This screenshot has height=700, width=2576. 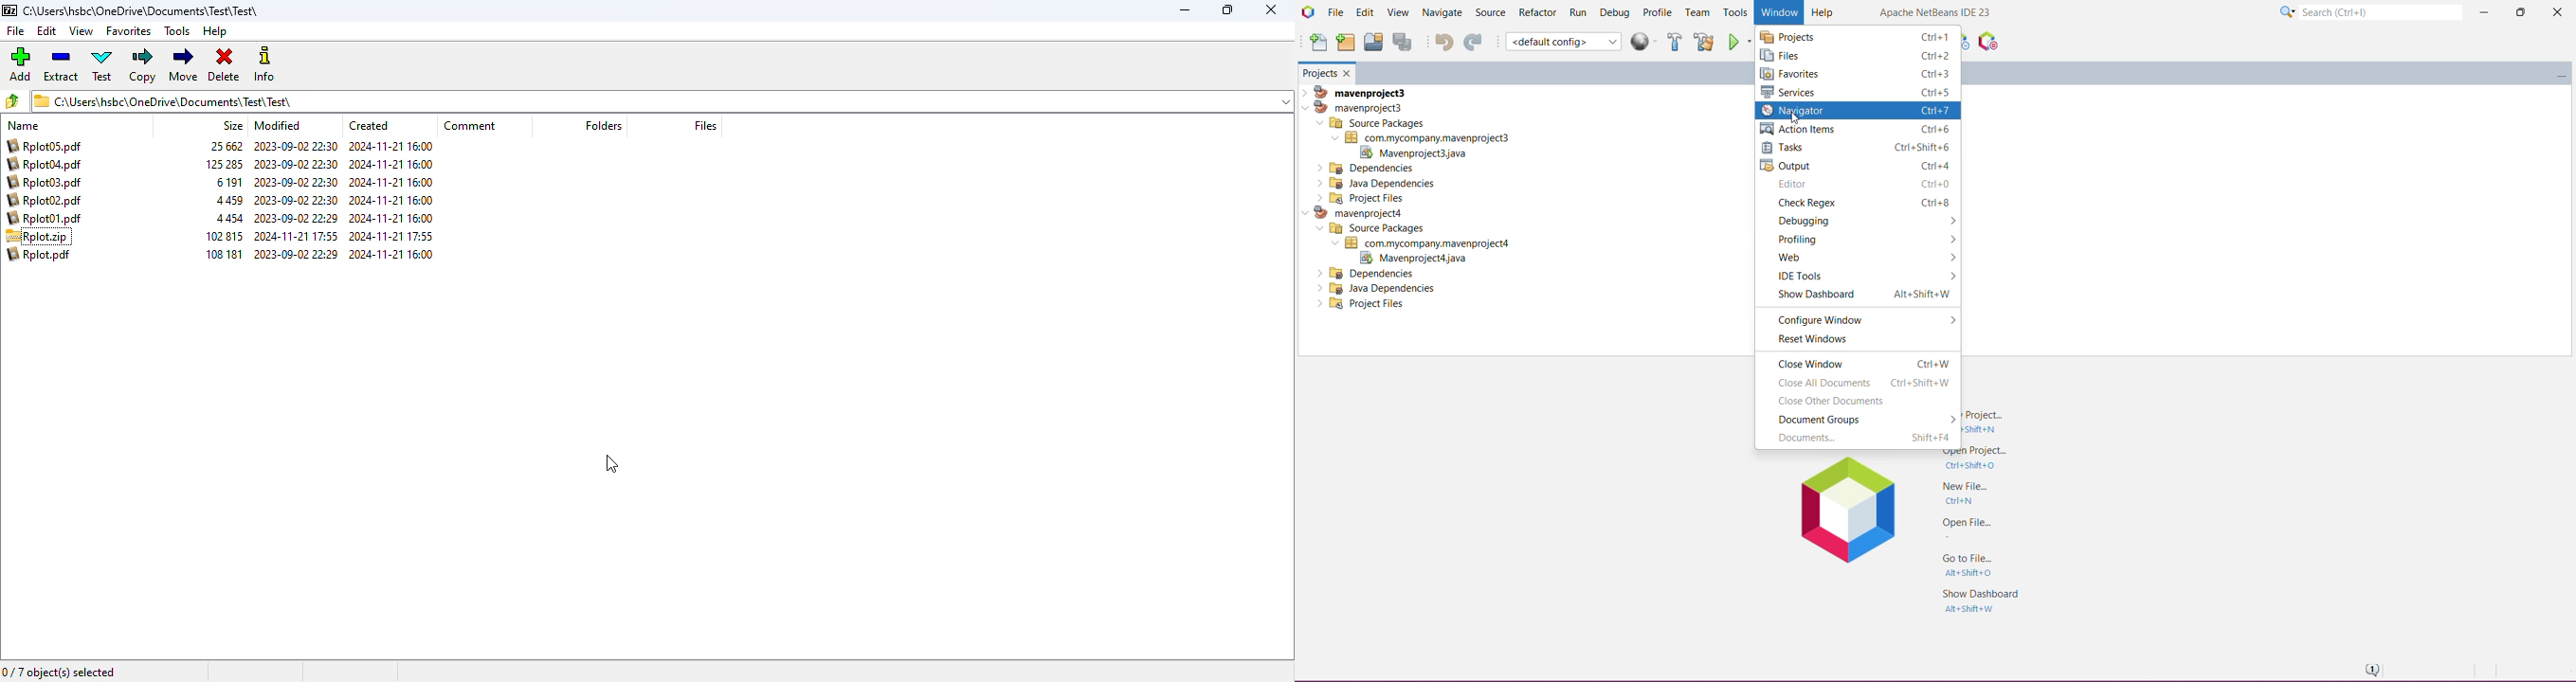 I want to click on add, so click(x=19, y=63).